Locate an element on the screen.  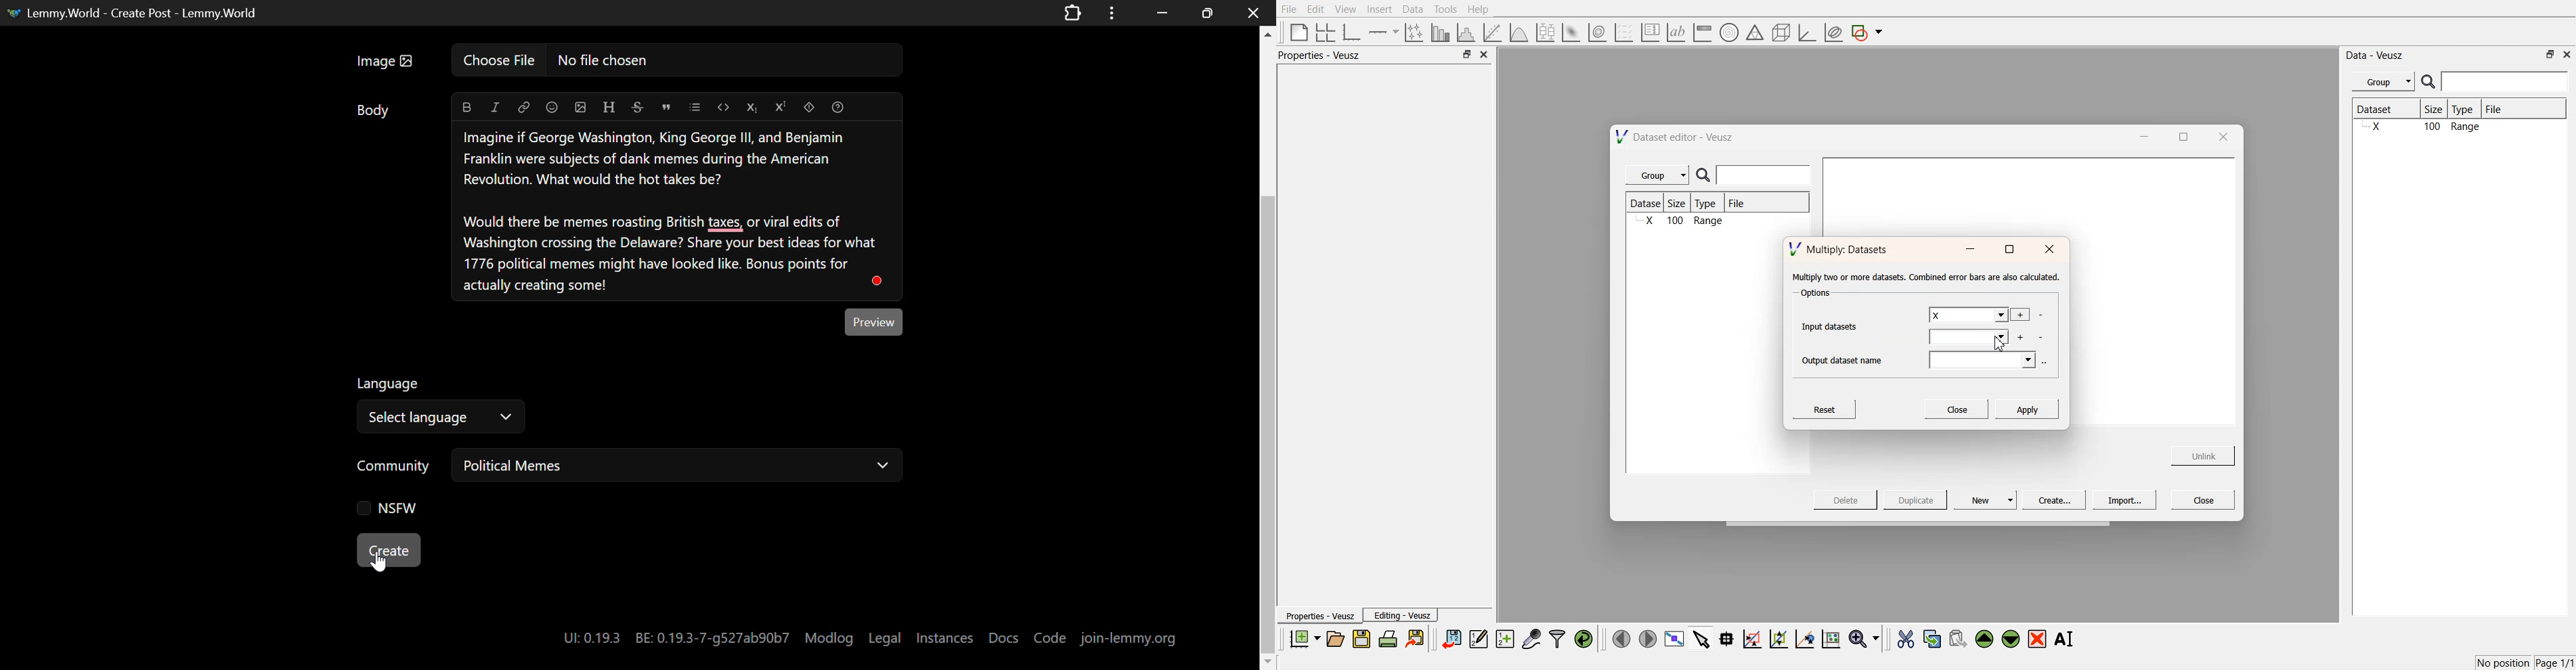
enter search field is located at coordinates (1766, 175).